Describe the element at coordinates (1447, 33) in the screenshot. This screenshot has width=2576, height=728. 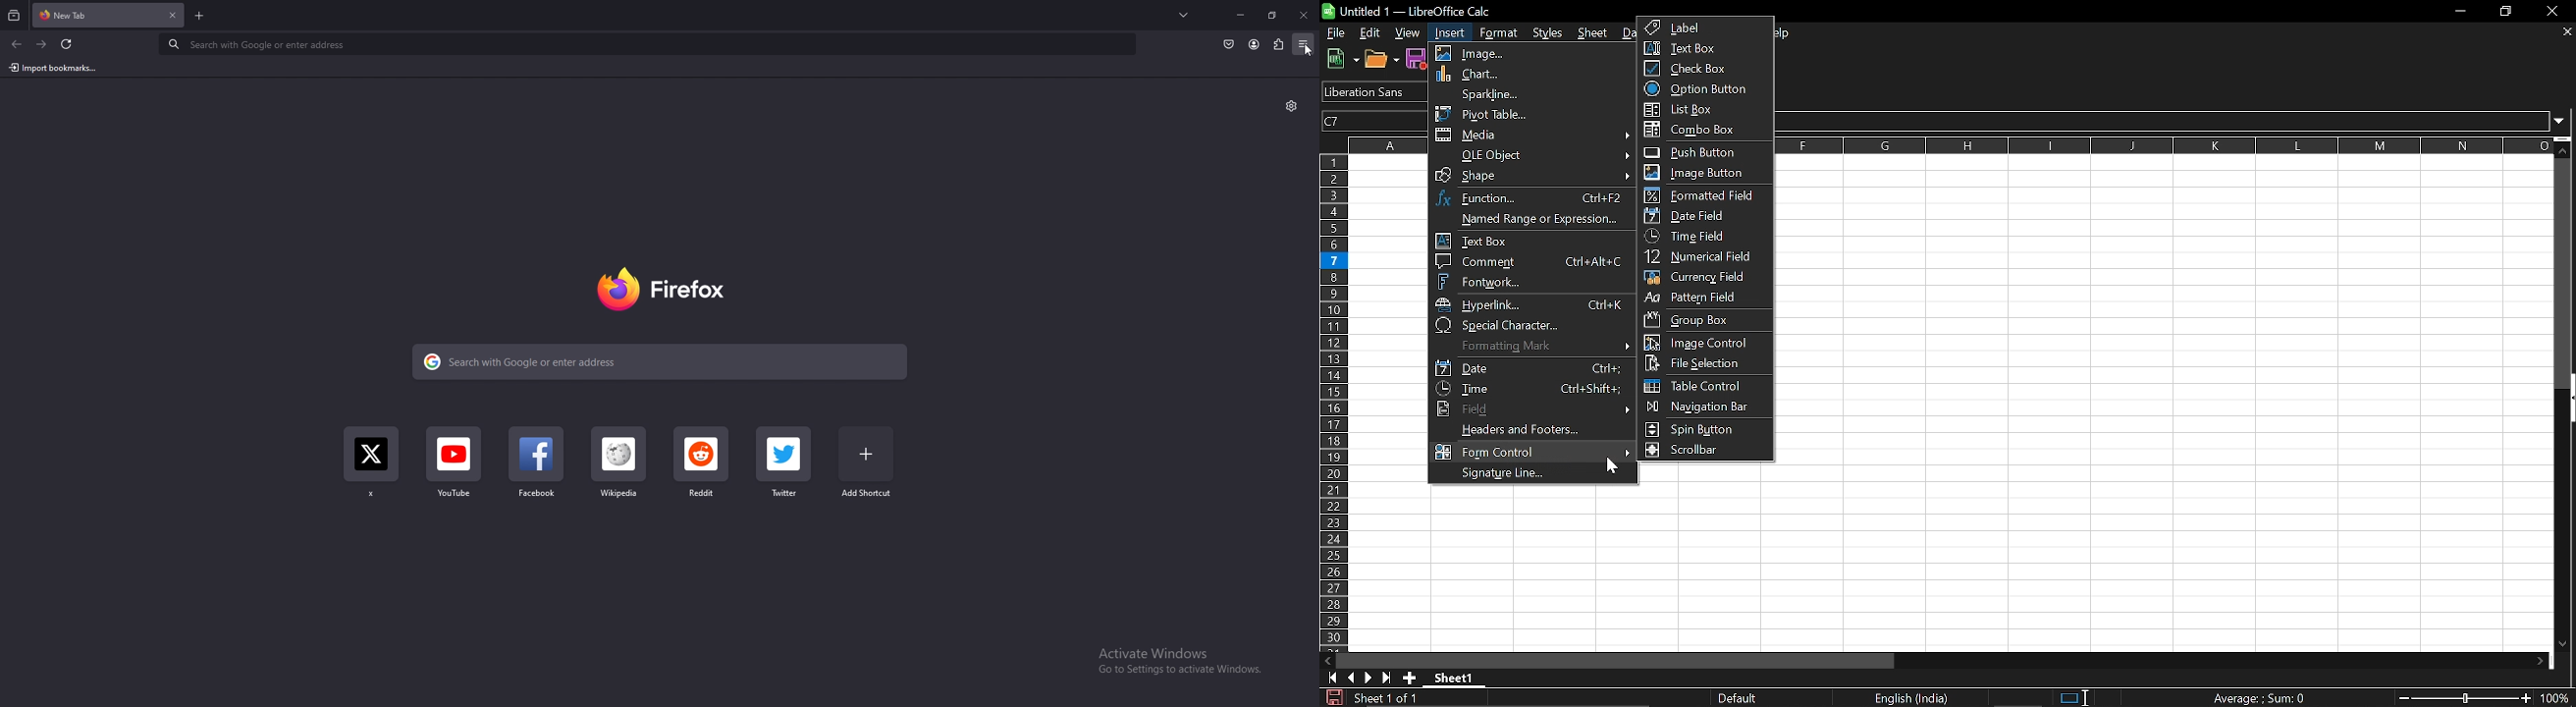
I see `Insert` at that location.